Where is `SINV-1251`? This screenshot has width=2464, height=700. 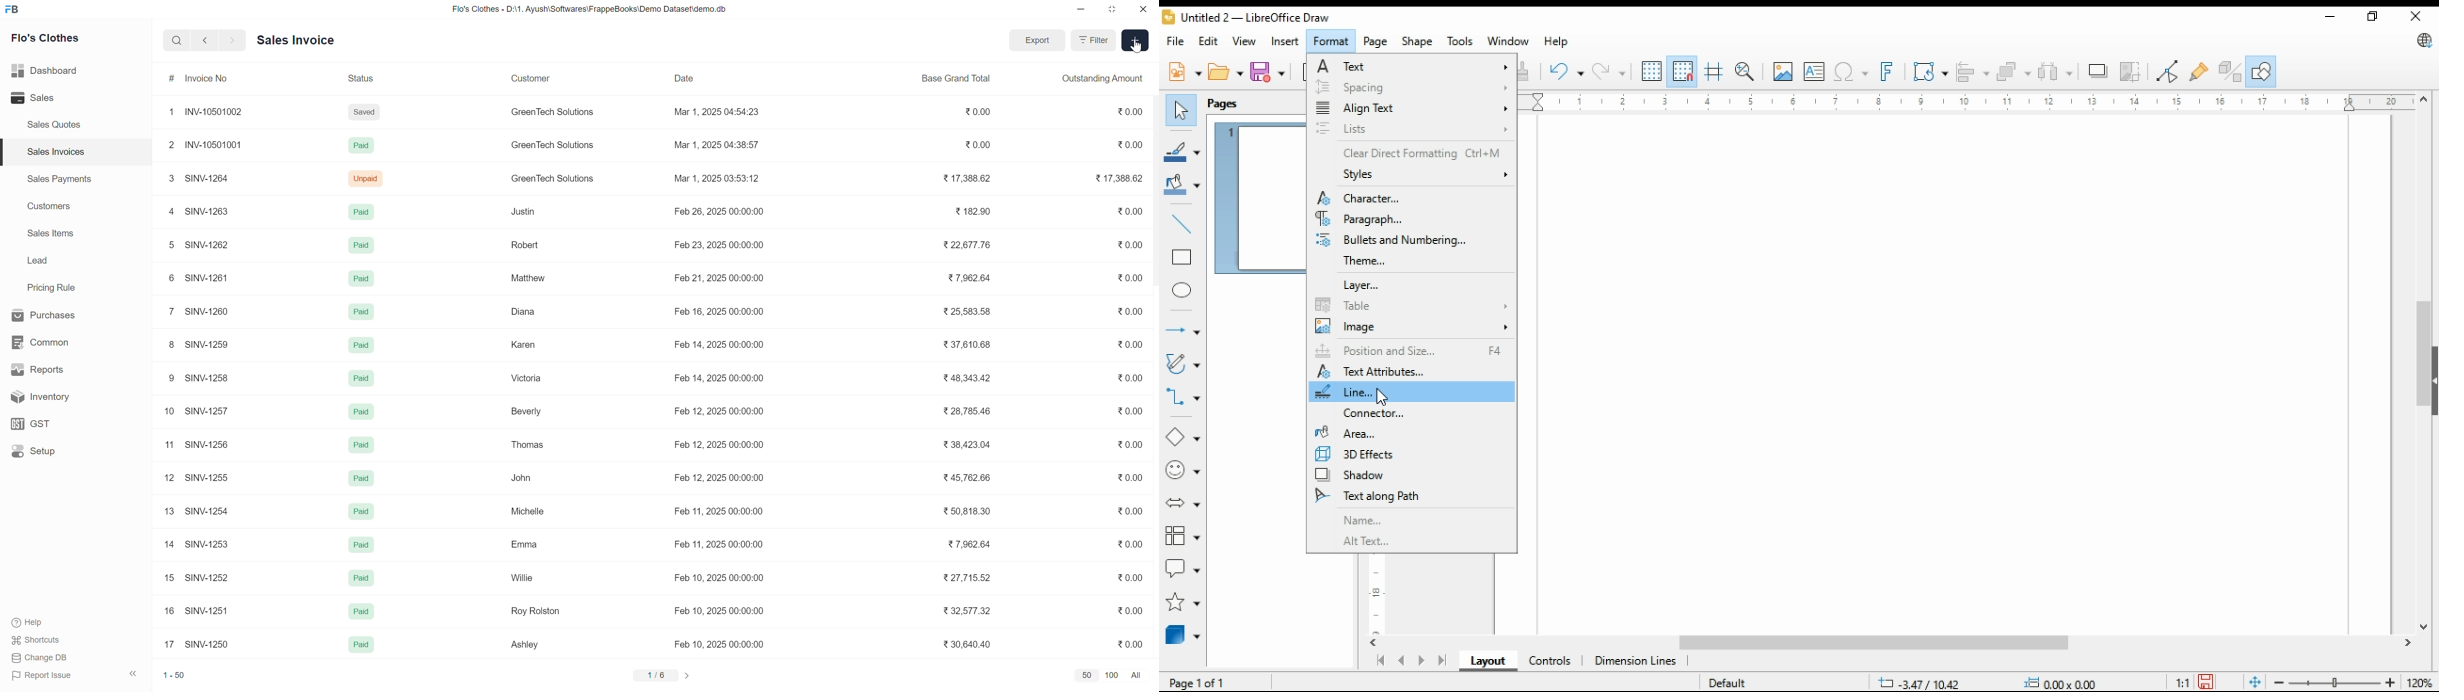 SINV-1251 is located at coordinates (205, 610).